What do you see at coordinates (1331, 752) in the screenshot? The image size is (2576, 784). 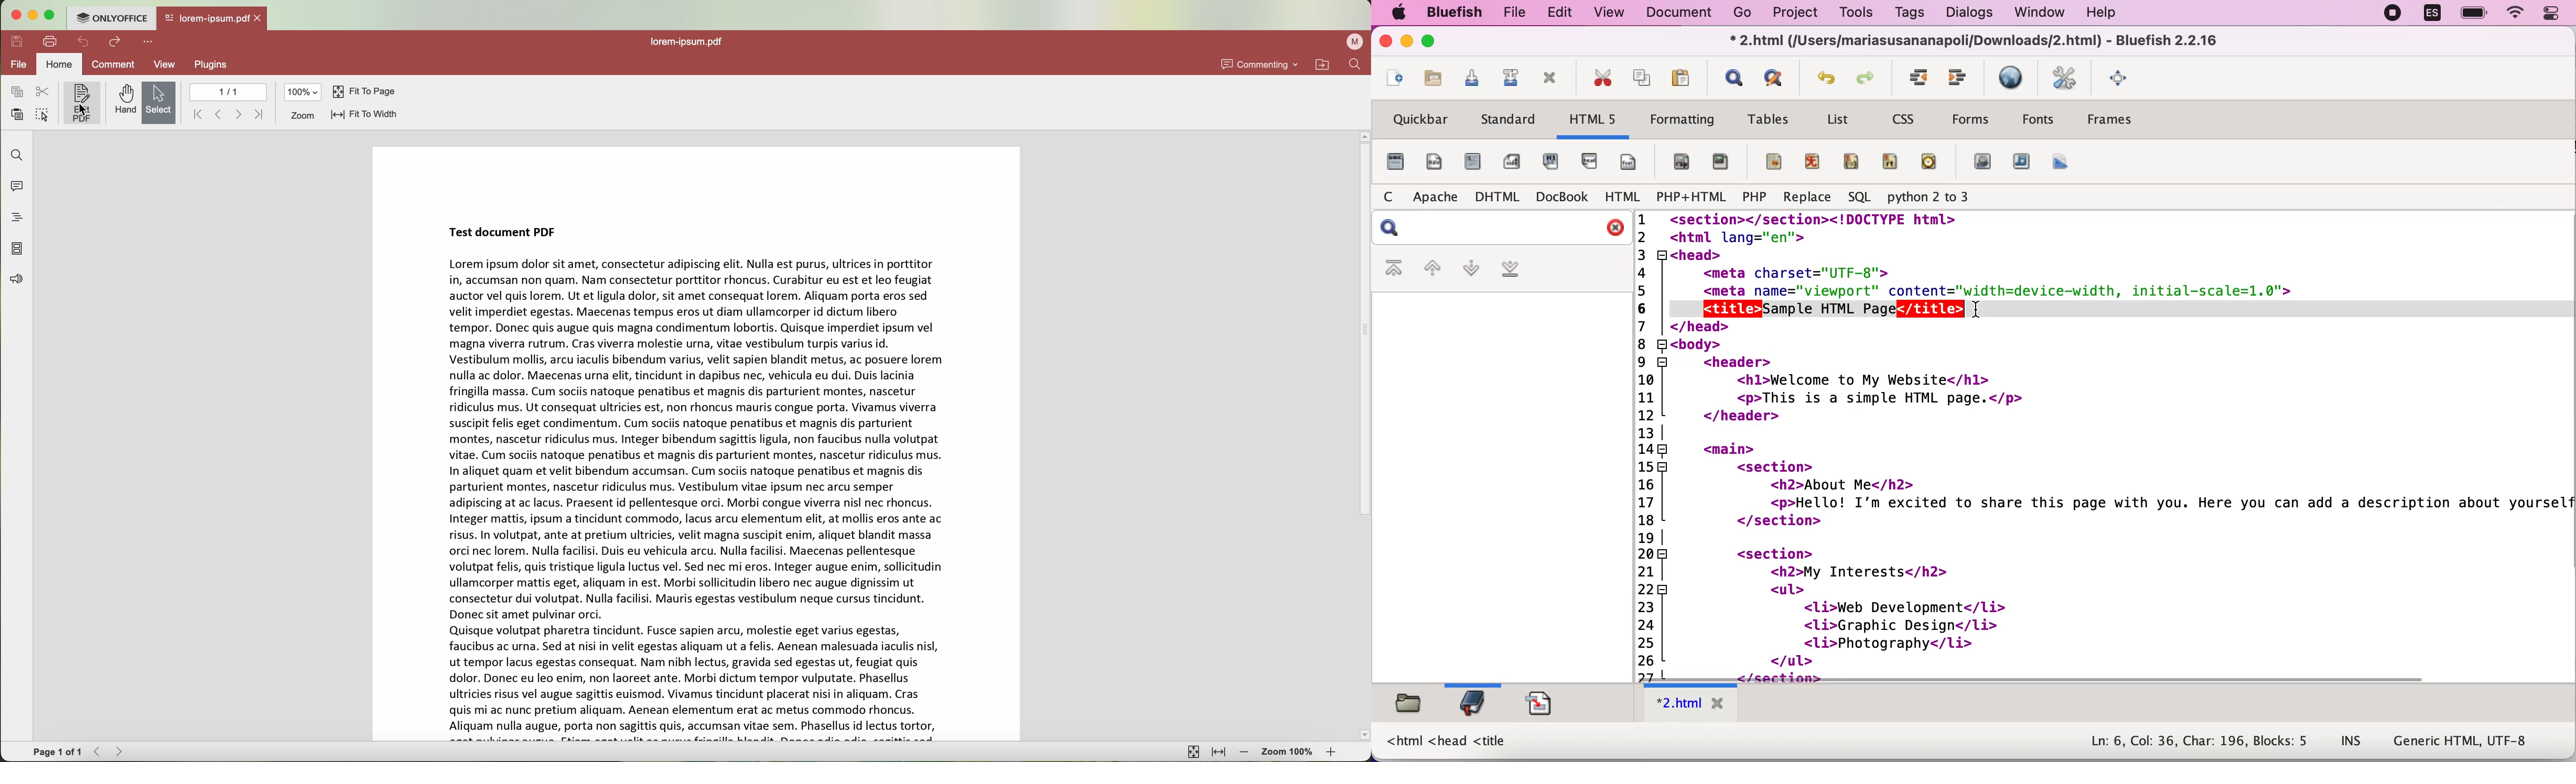 I see `zoom in` at bounding box center [1331, 752].